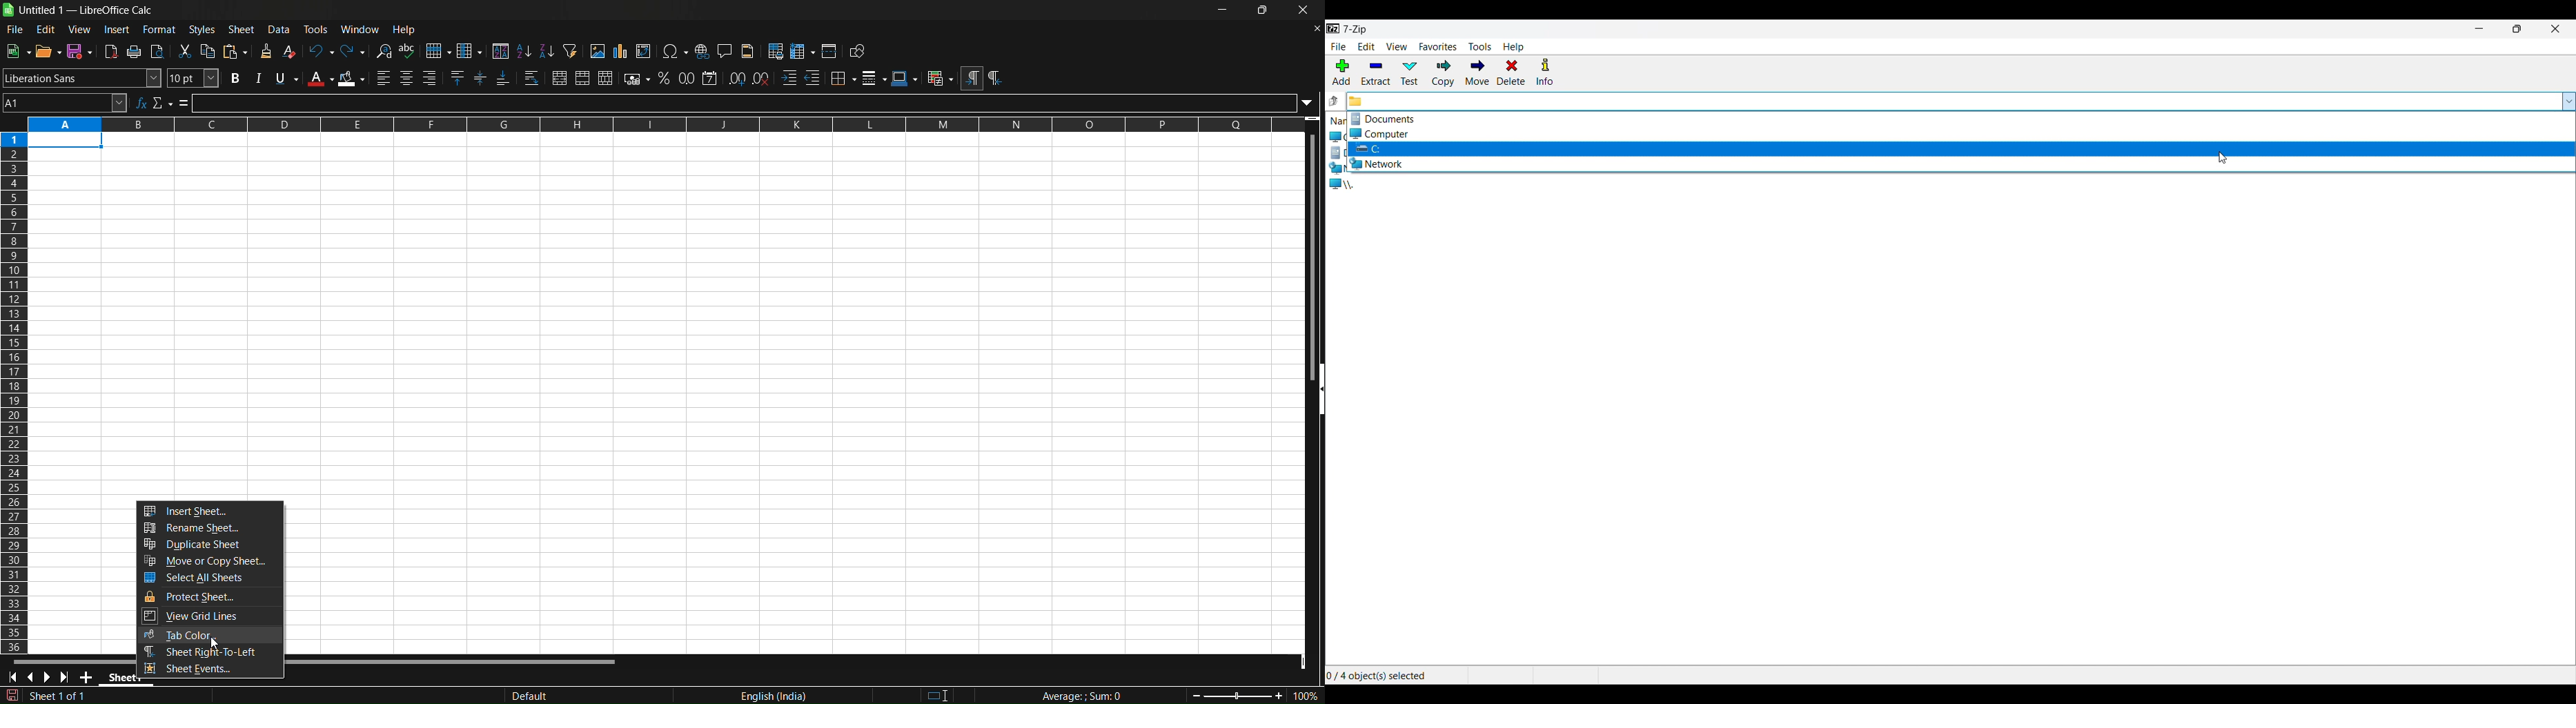  Describe the element at coordinates (82, 77) in the screenshot. I see `font name` at that location.